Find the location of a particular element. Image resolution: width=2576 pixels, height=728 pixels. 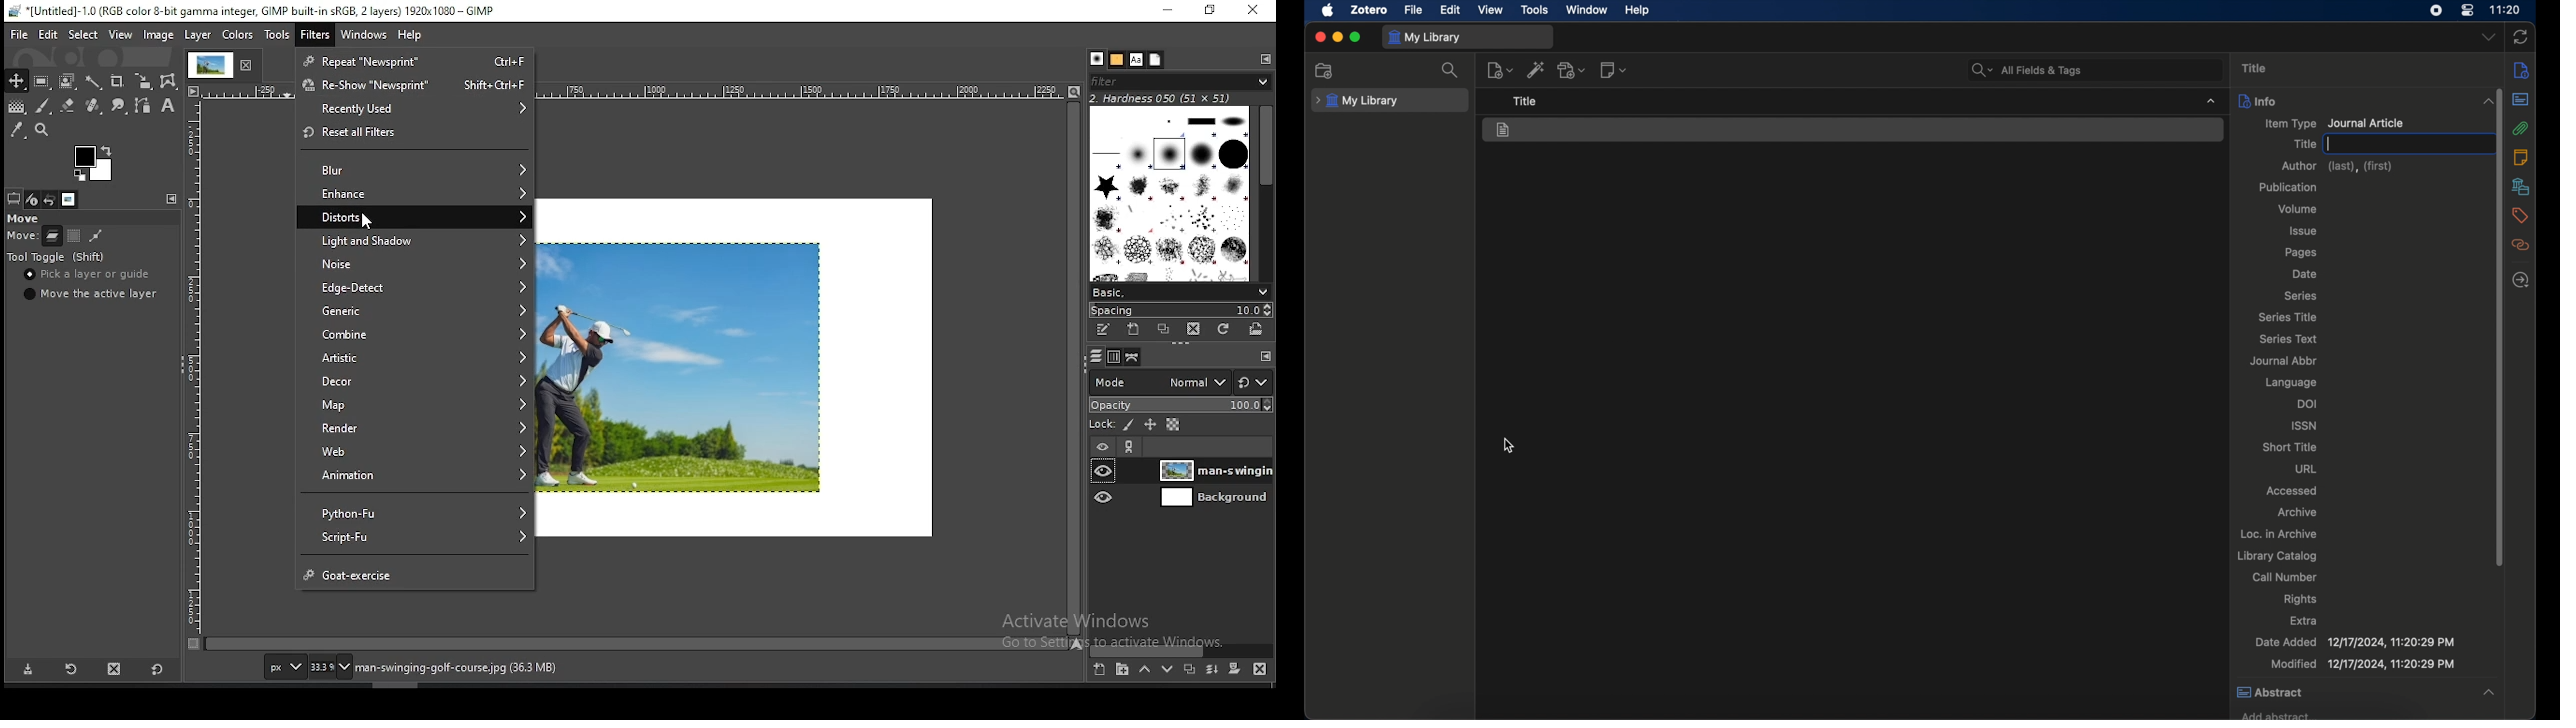

noise is located at coordinates (417, 263).